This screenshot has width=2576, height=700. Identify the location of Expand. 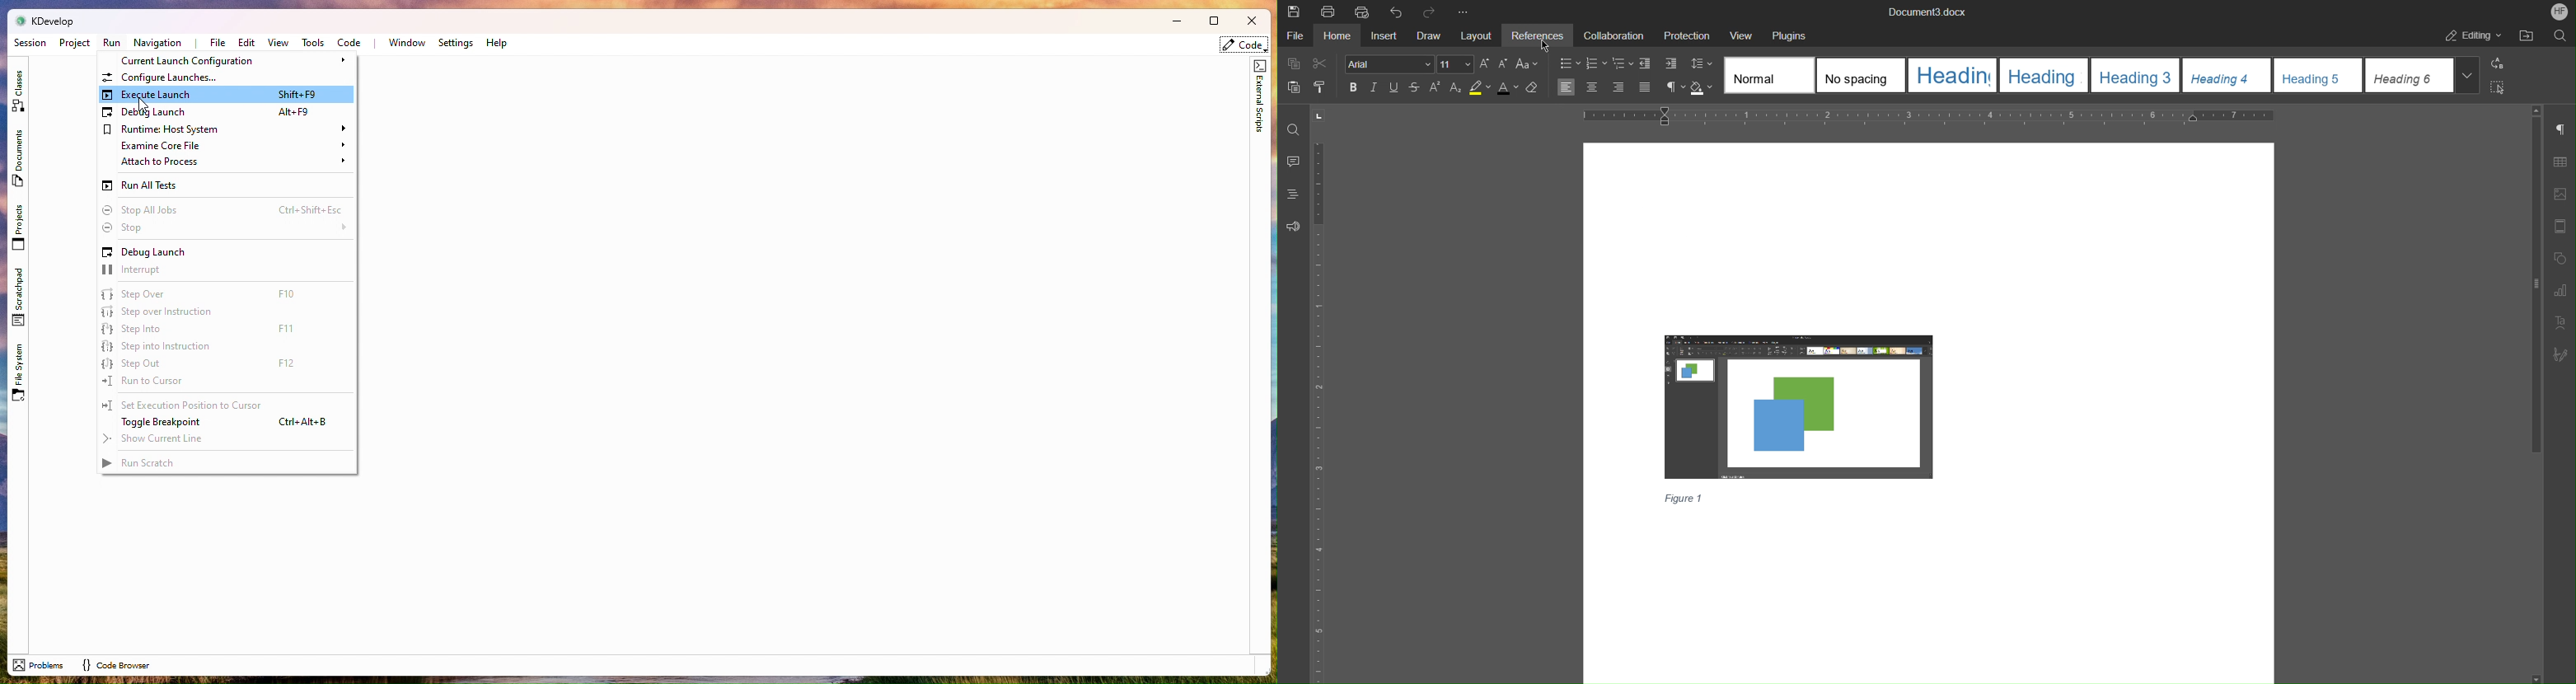
(2467, 74).